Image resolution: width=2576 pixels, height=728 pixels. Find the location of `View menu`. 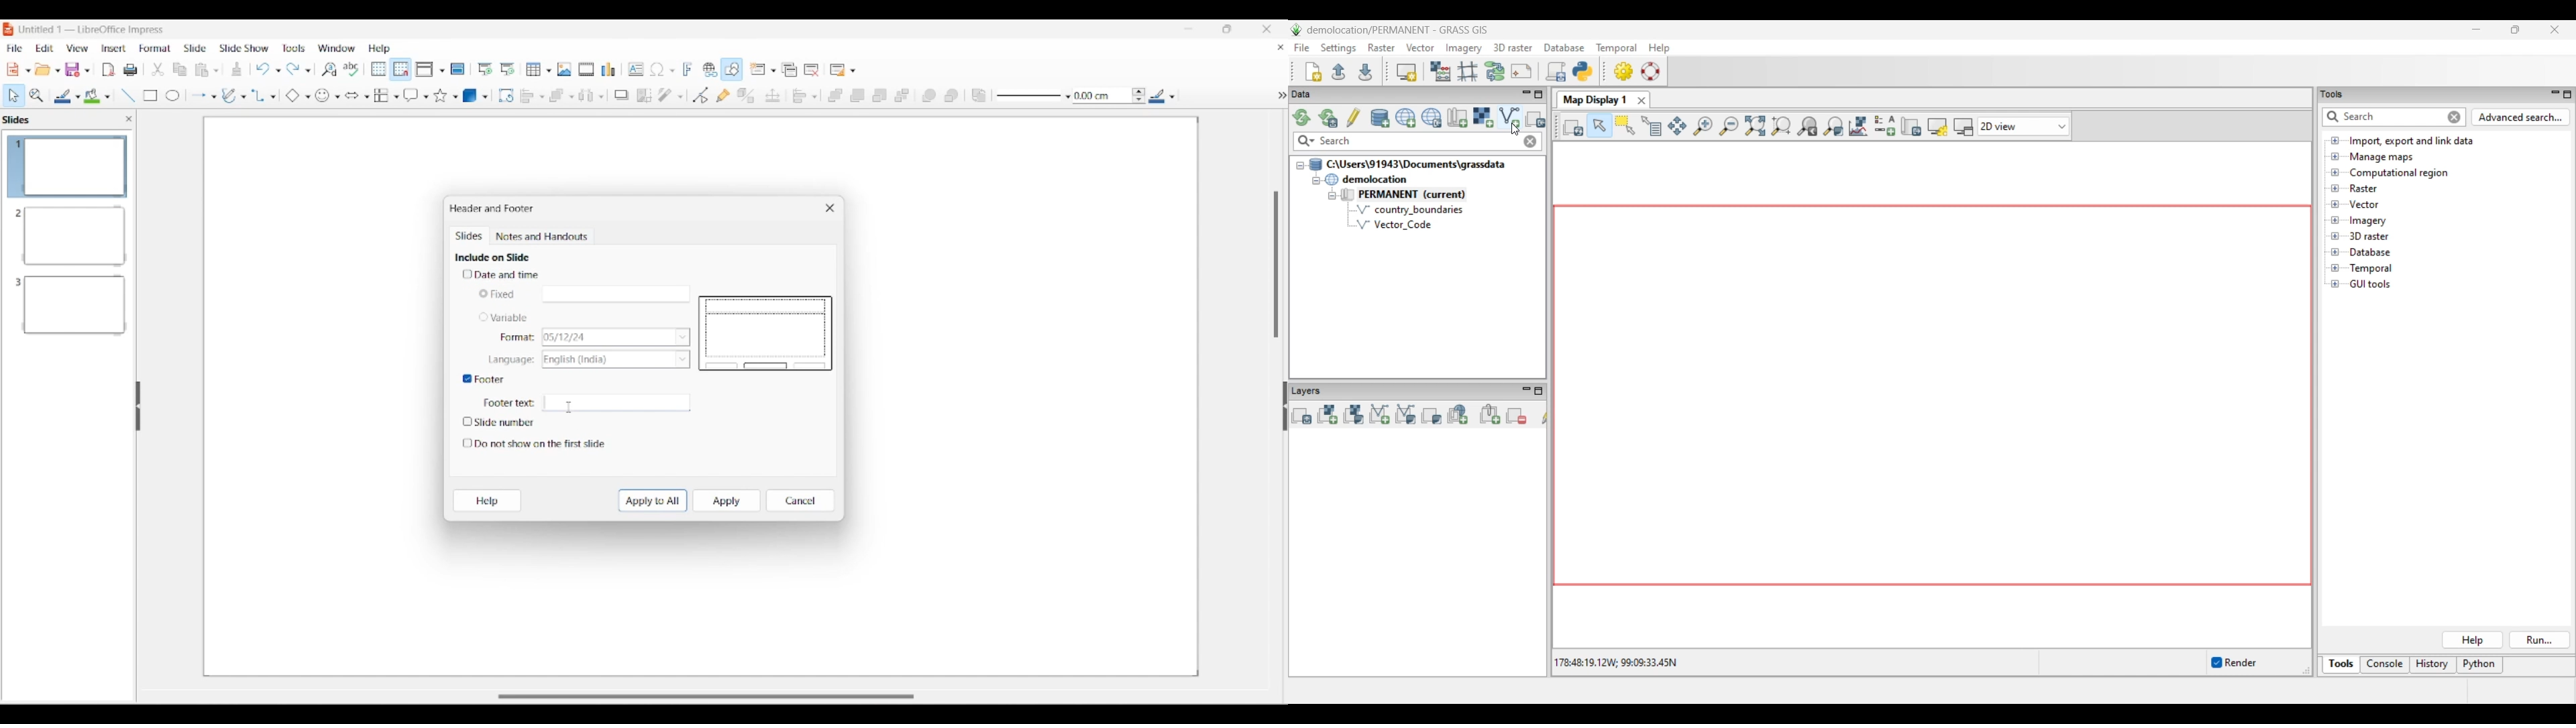

View menu is located at coordinates (78, 48).